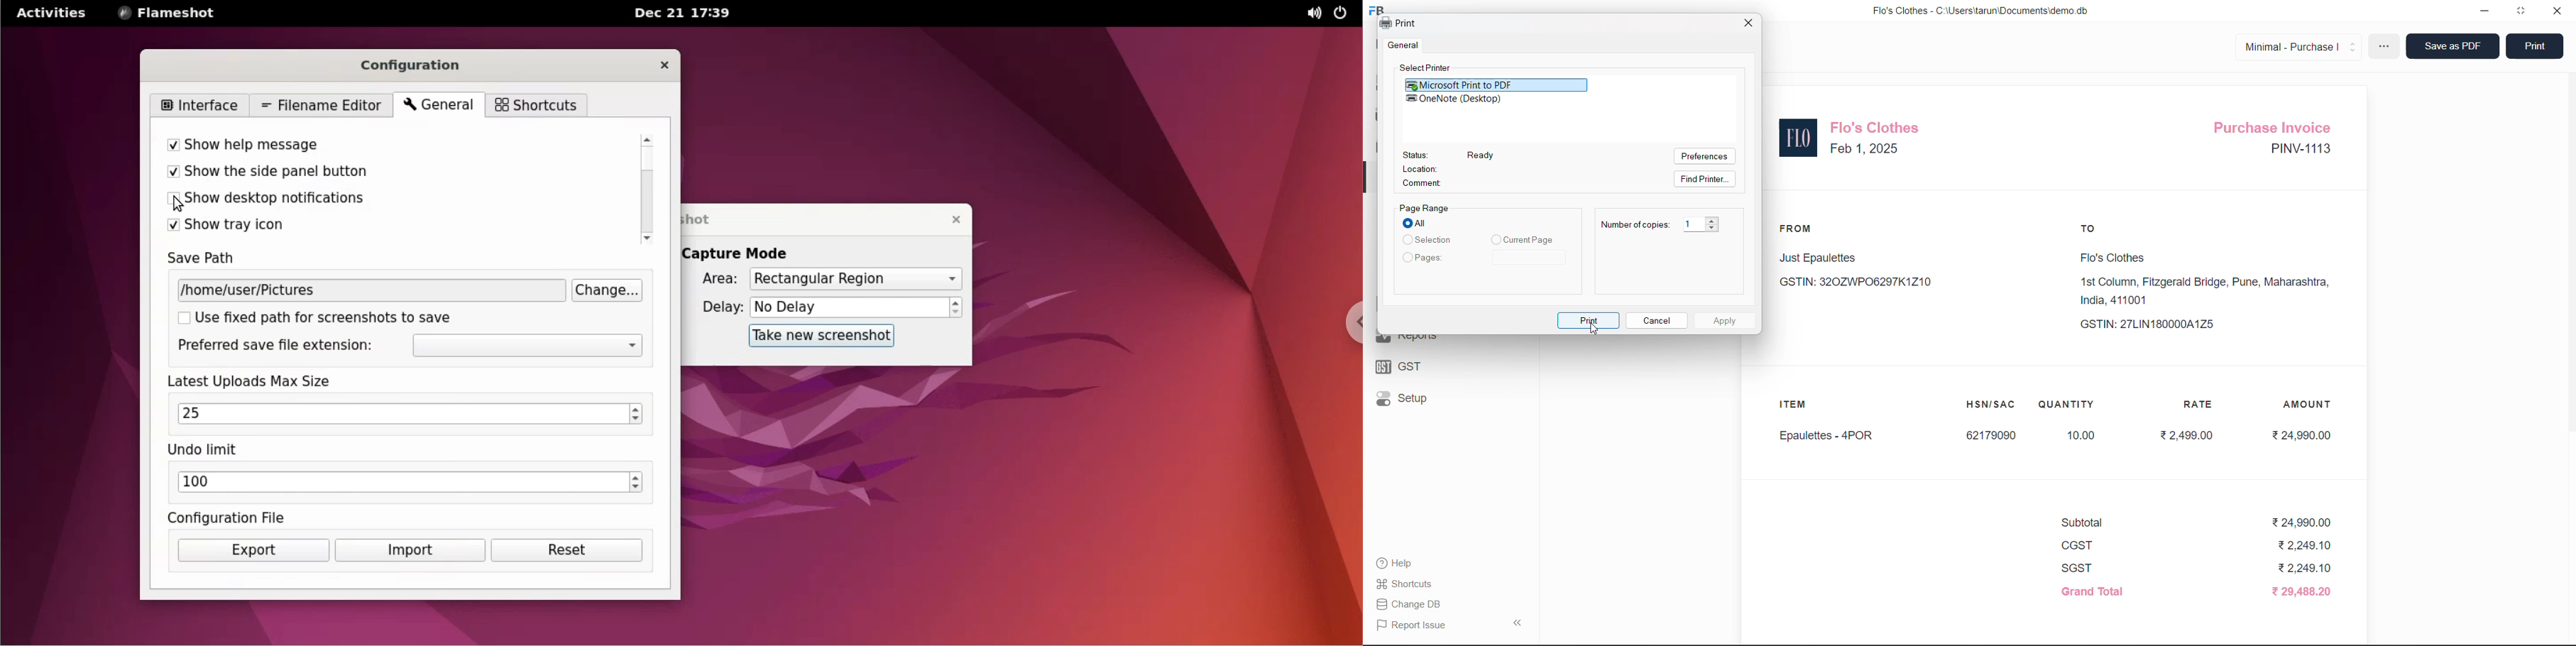 The width and height of the screenshot is (2576, 672). I want to click on Cancel, so click(1657, 321).